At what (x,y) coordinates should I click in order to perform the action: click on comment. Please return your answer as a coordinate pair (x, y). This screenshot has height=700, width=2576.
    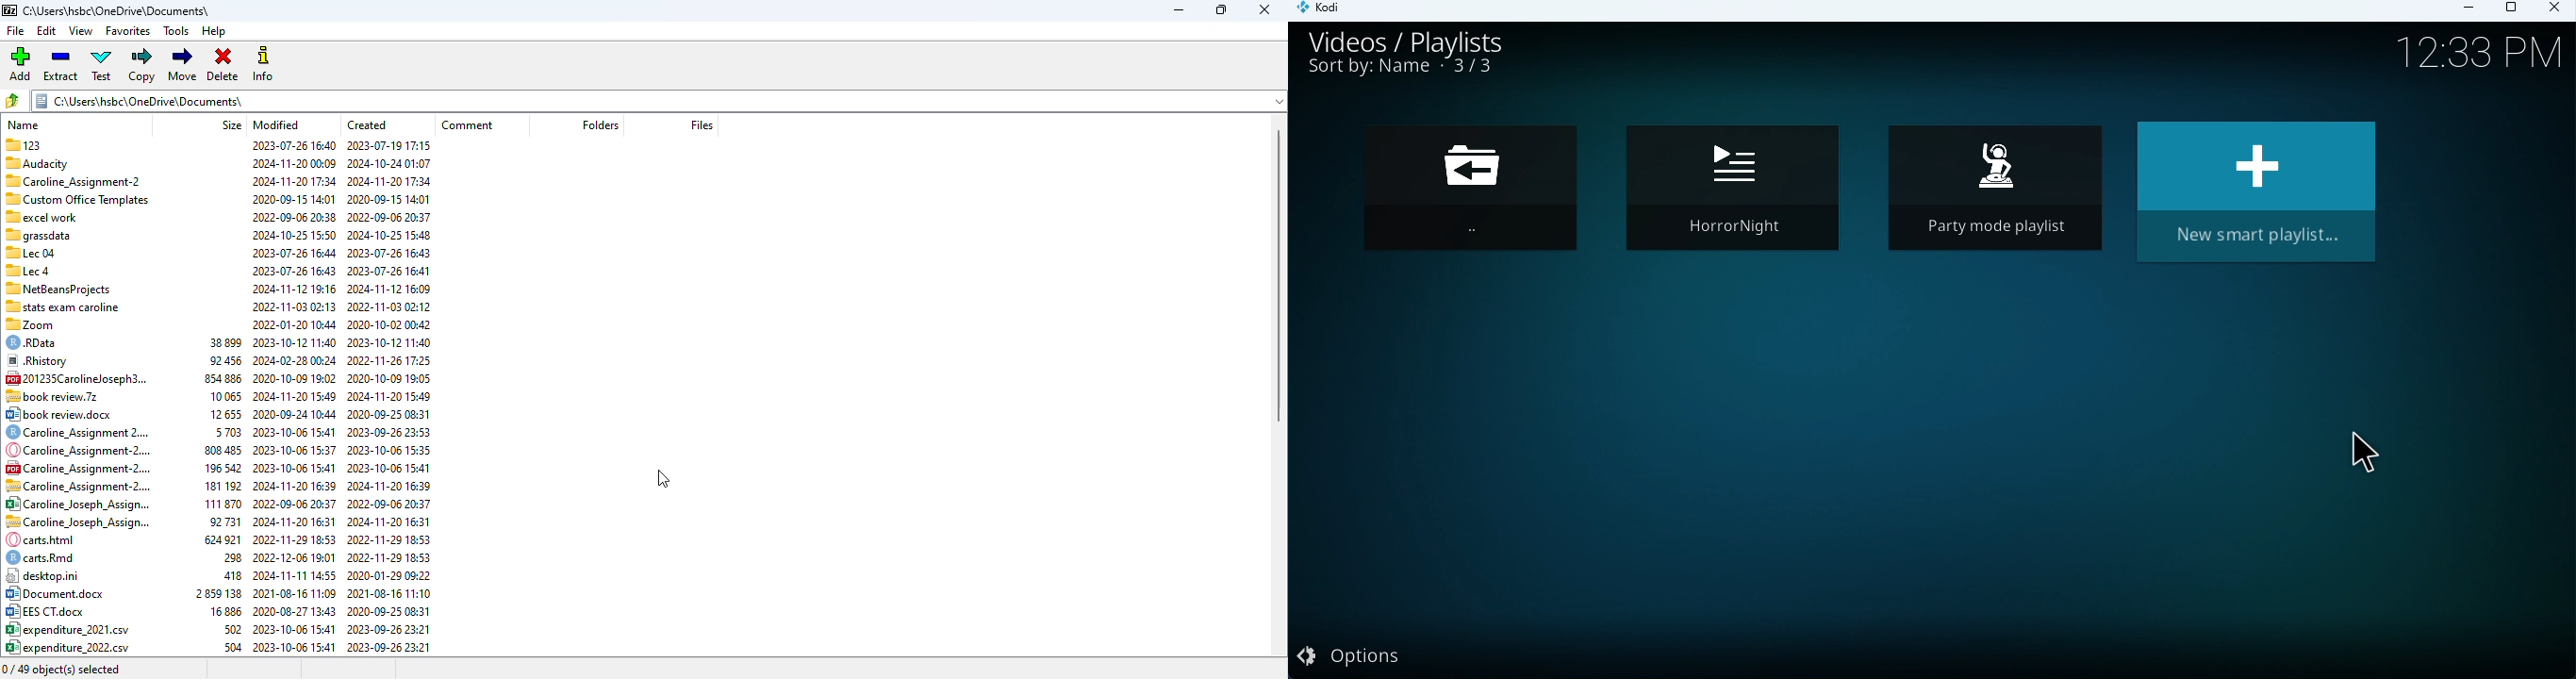
    Looking at the image, I should click on (467, 124).